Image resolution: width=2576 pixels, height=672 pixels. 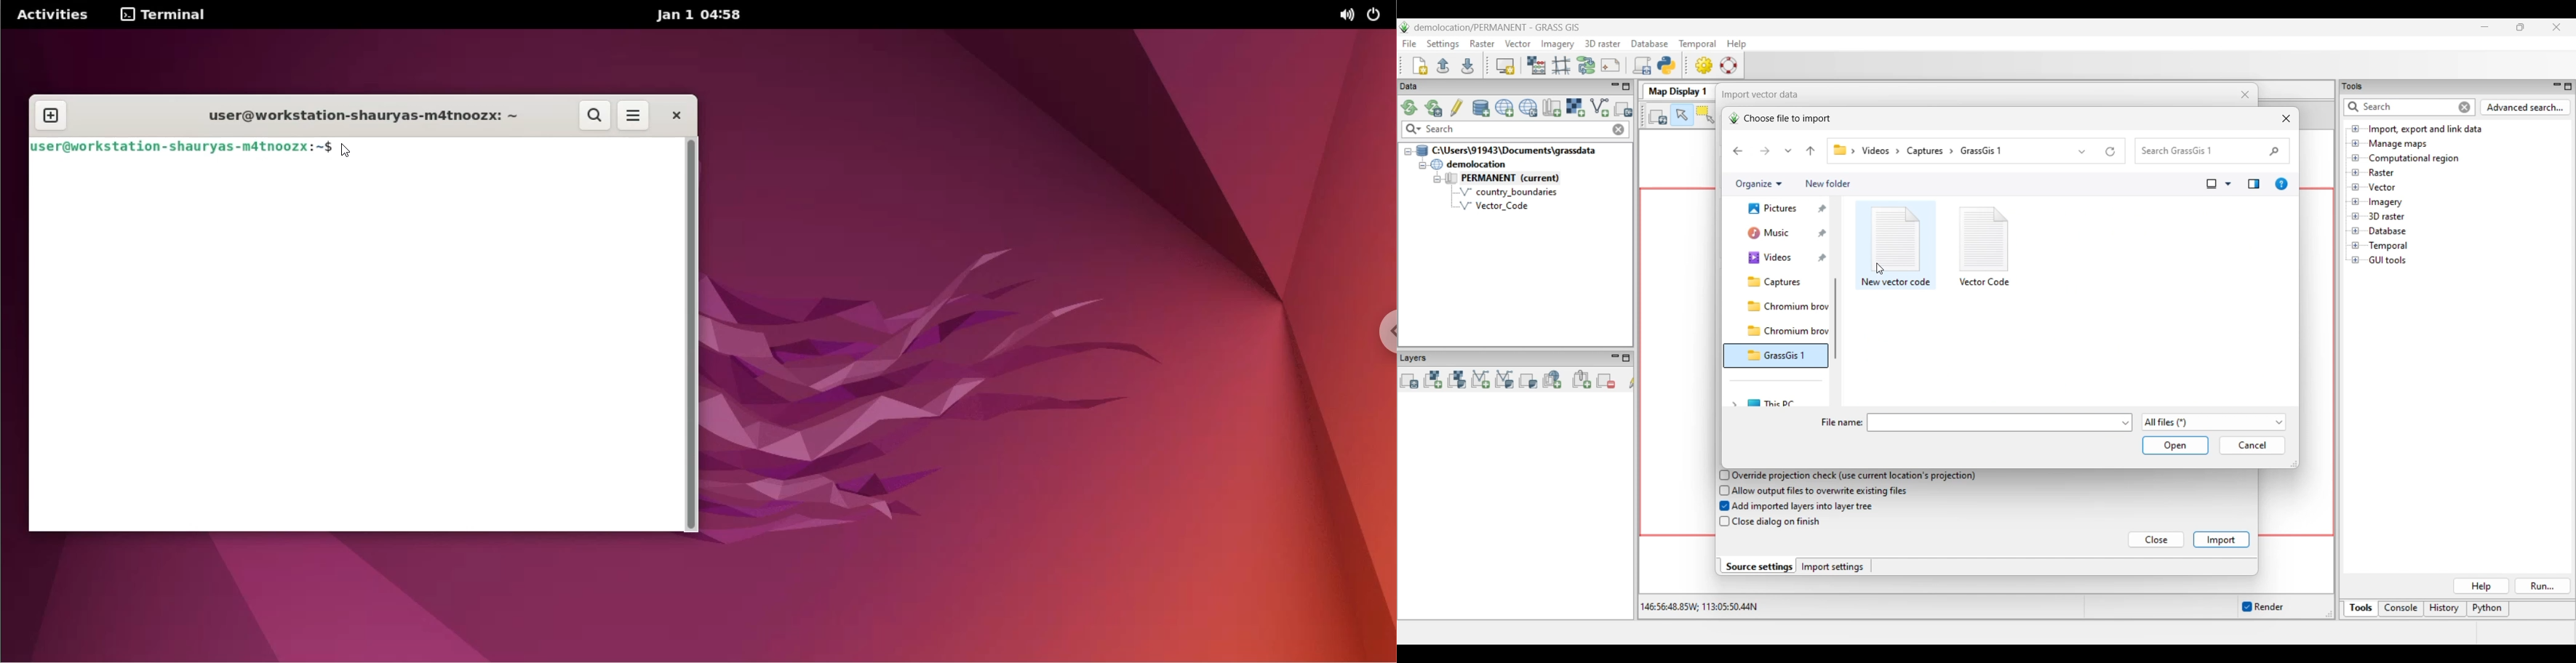 What do you see at coordinates (596, 116) in the screenshot?
I see `search` at bounding box center [596, 116].